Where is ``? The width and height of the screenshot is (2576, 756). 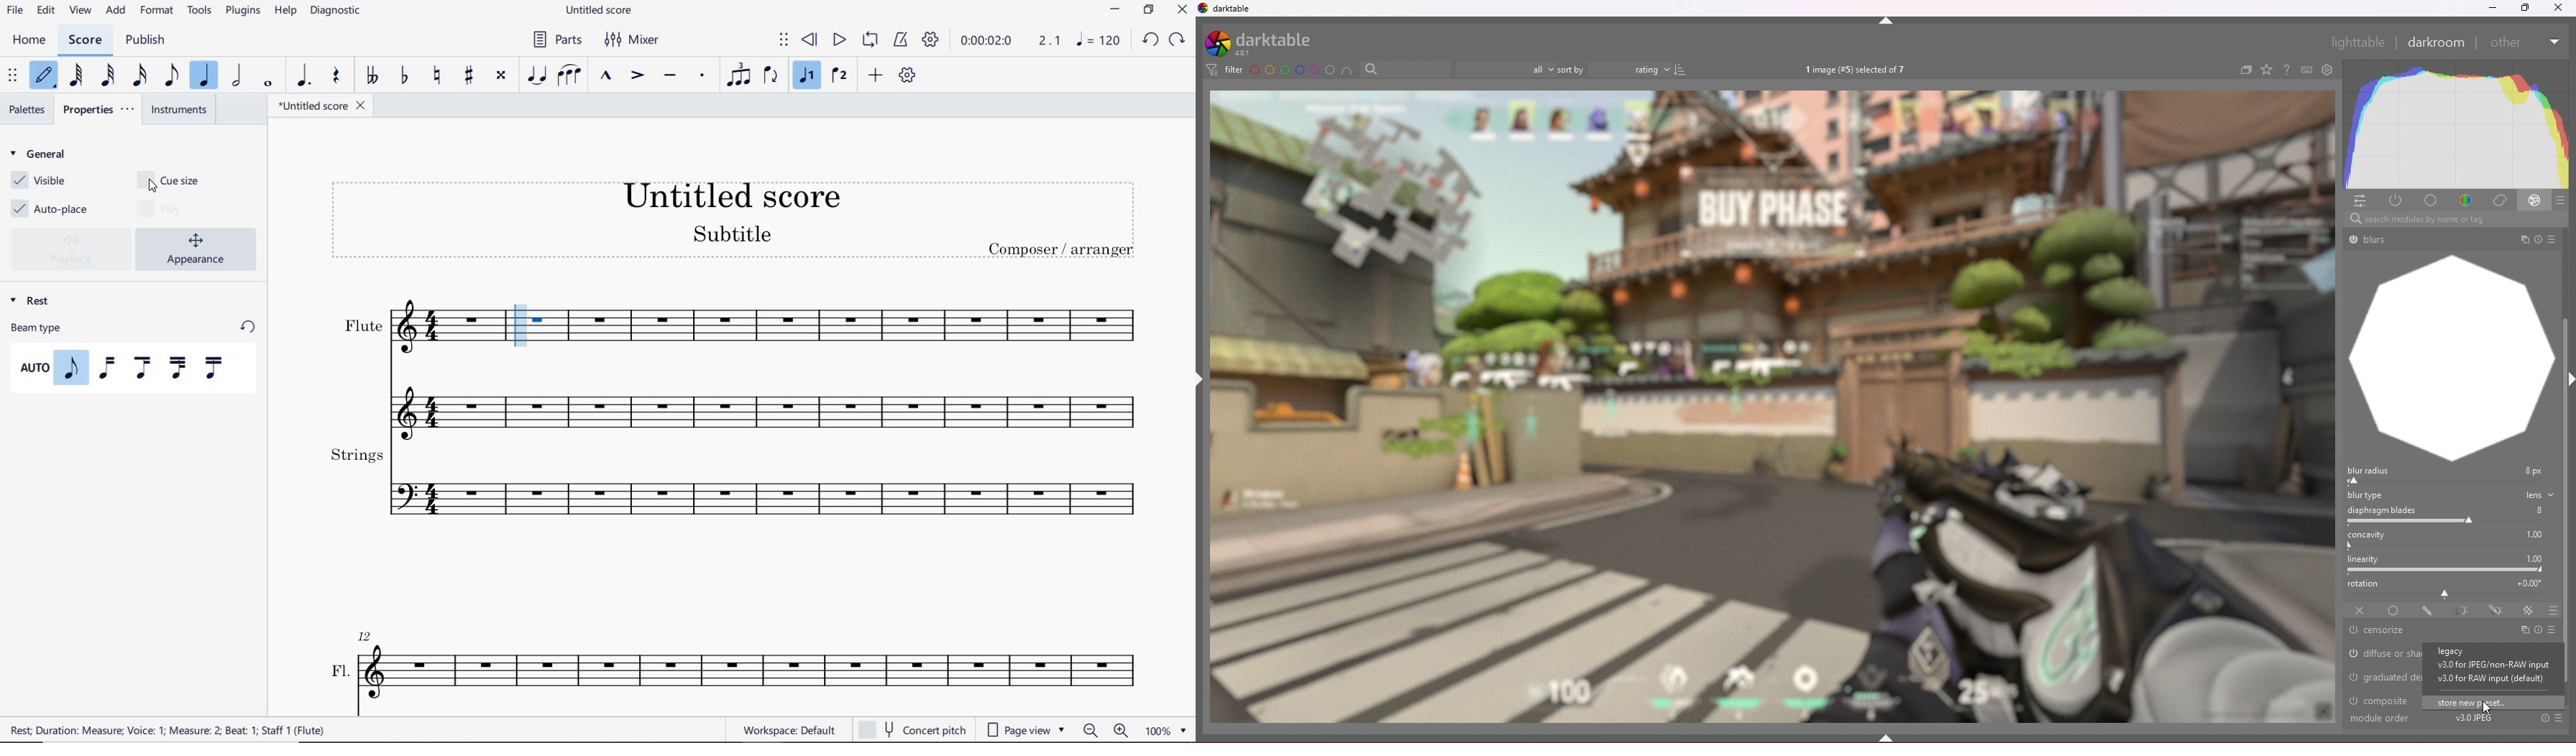
 is located at coordinates (2507, 44).